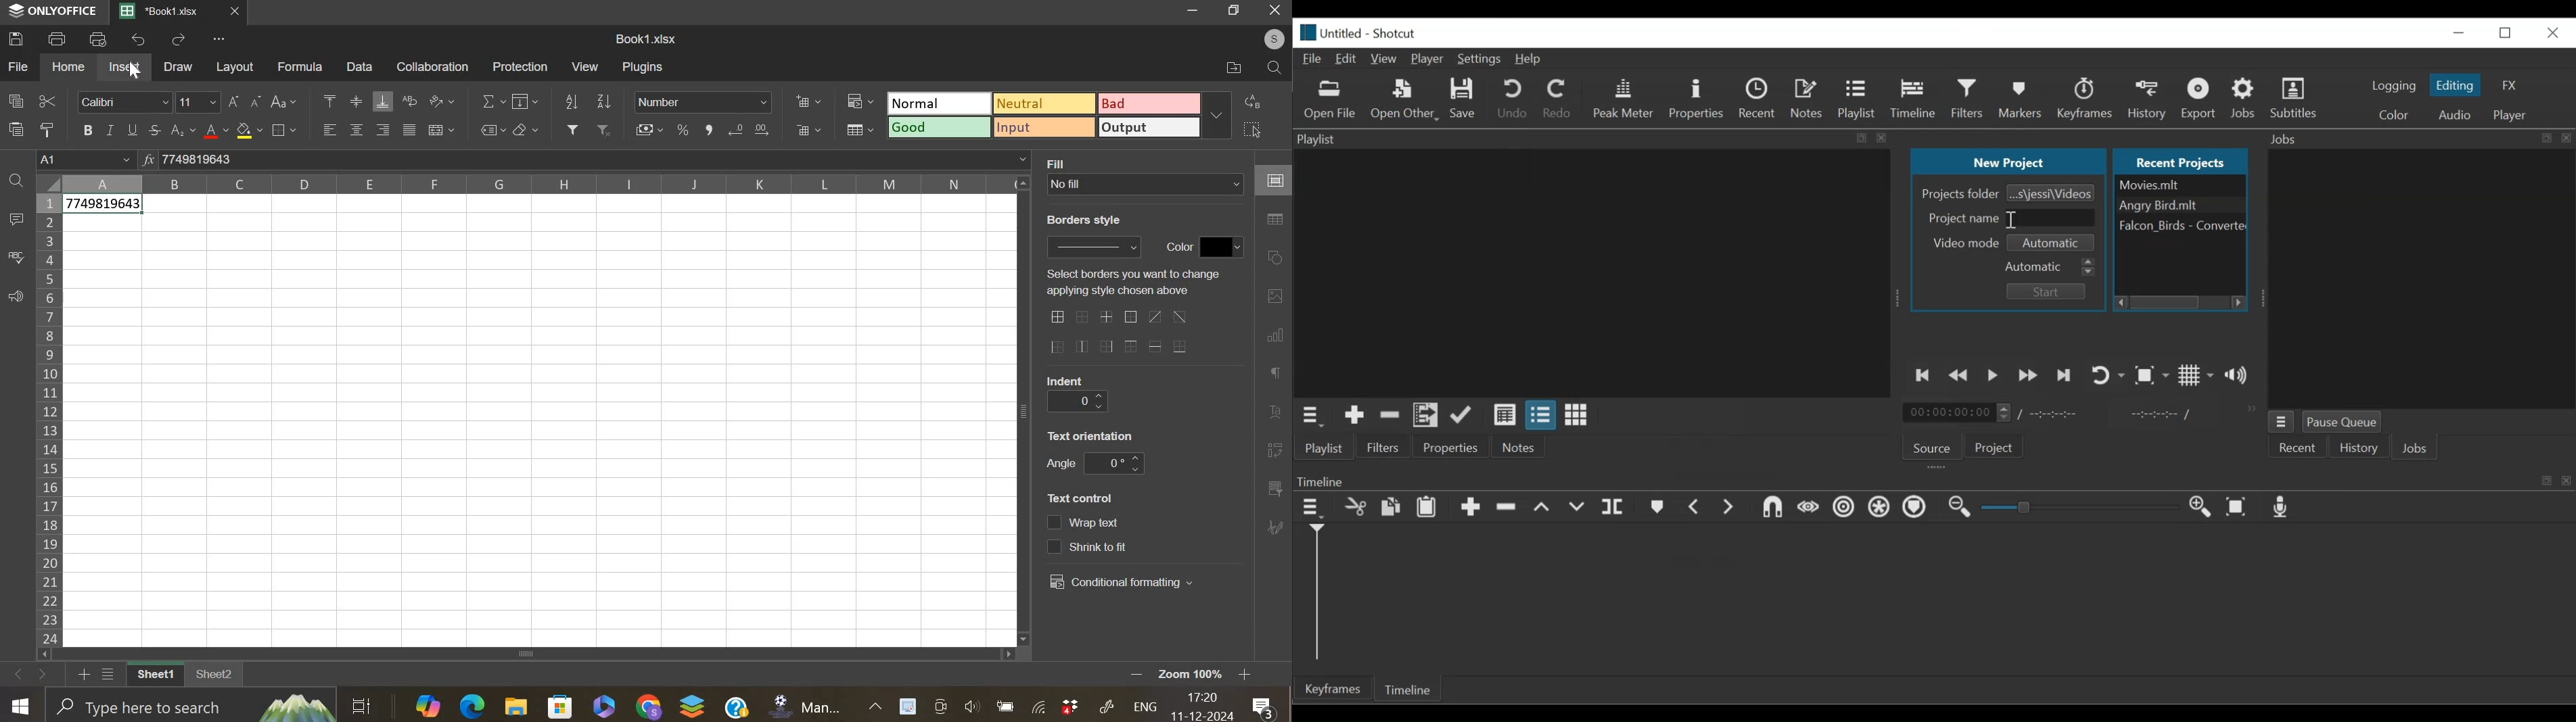 This screenshot has width=2576, height=728. I want to click on underline, so click(133, 129).